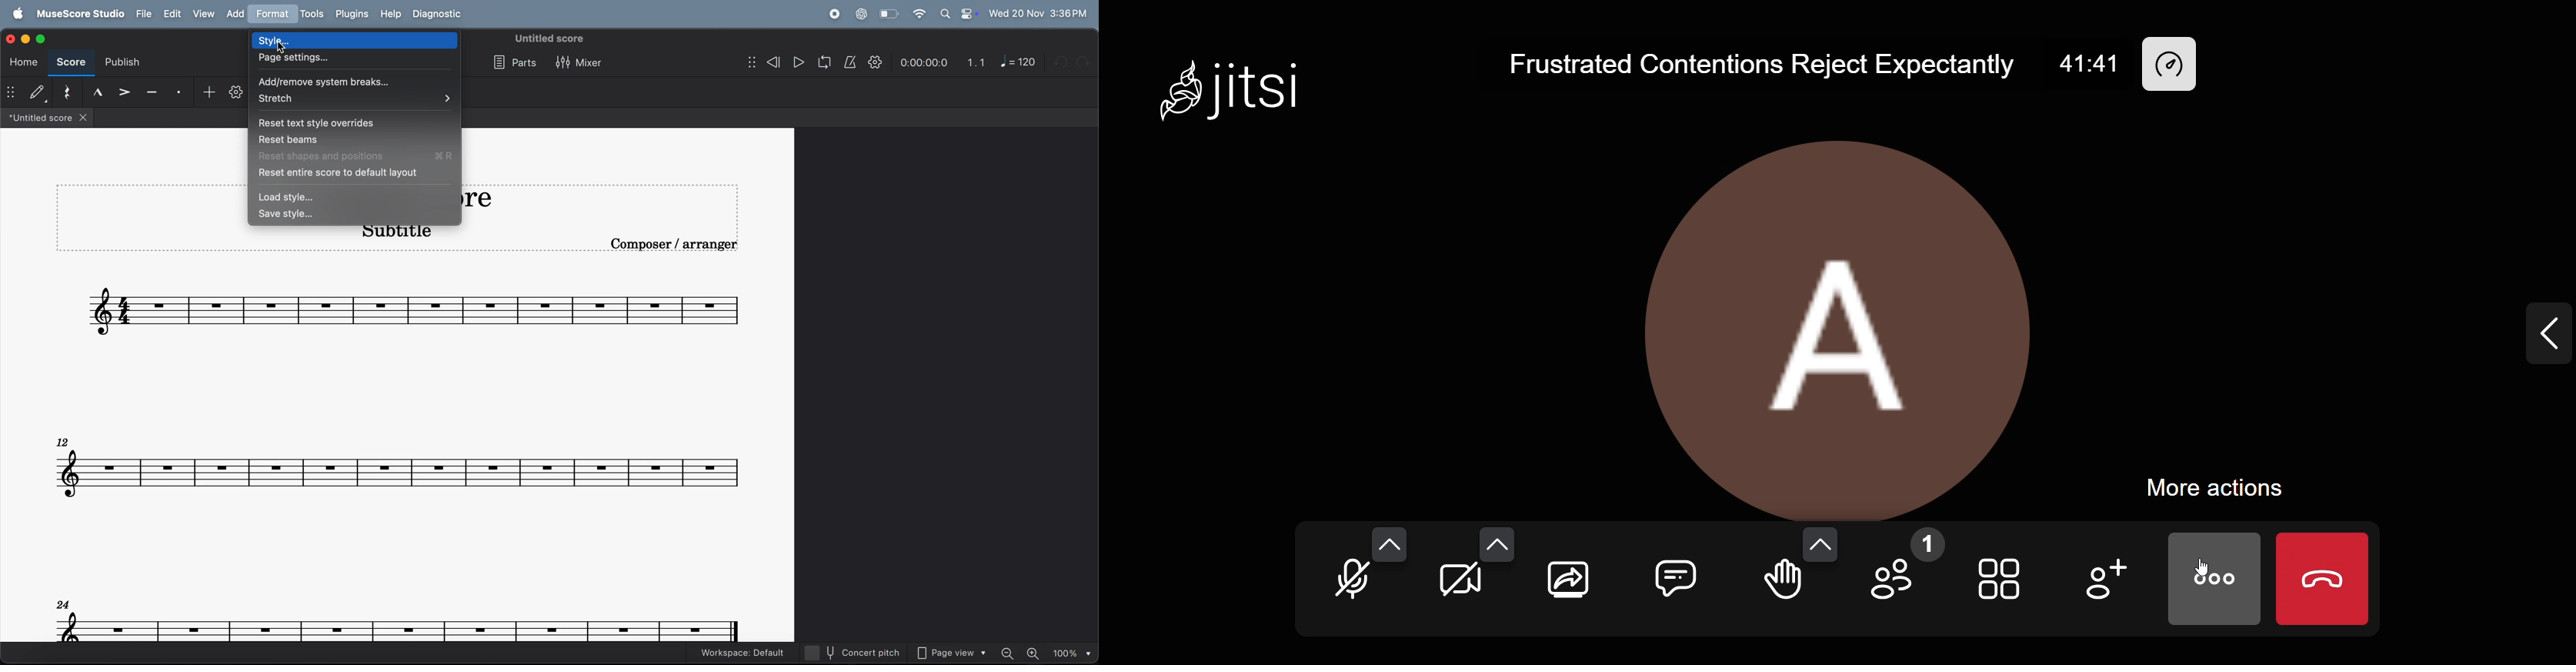  What do you see at coordinates (743, 653) in the screenshot?
I see `workspace default` at bounding box center [743, 653].